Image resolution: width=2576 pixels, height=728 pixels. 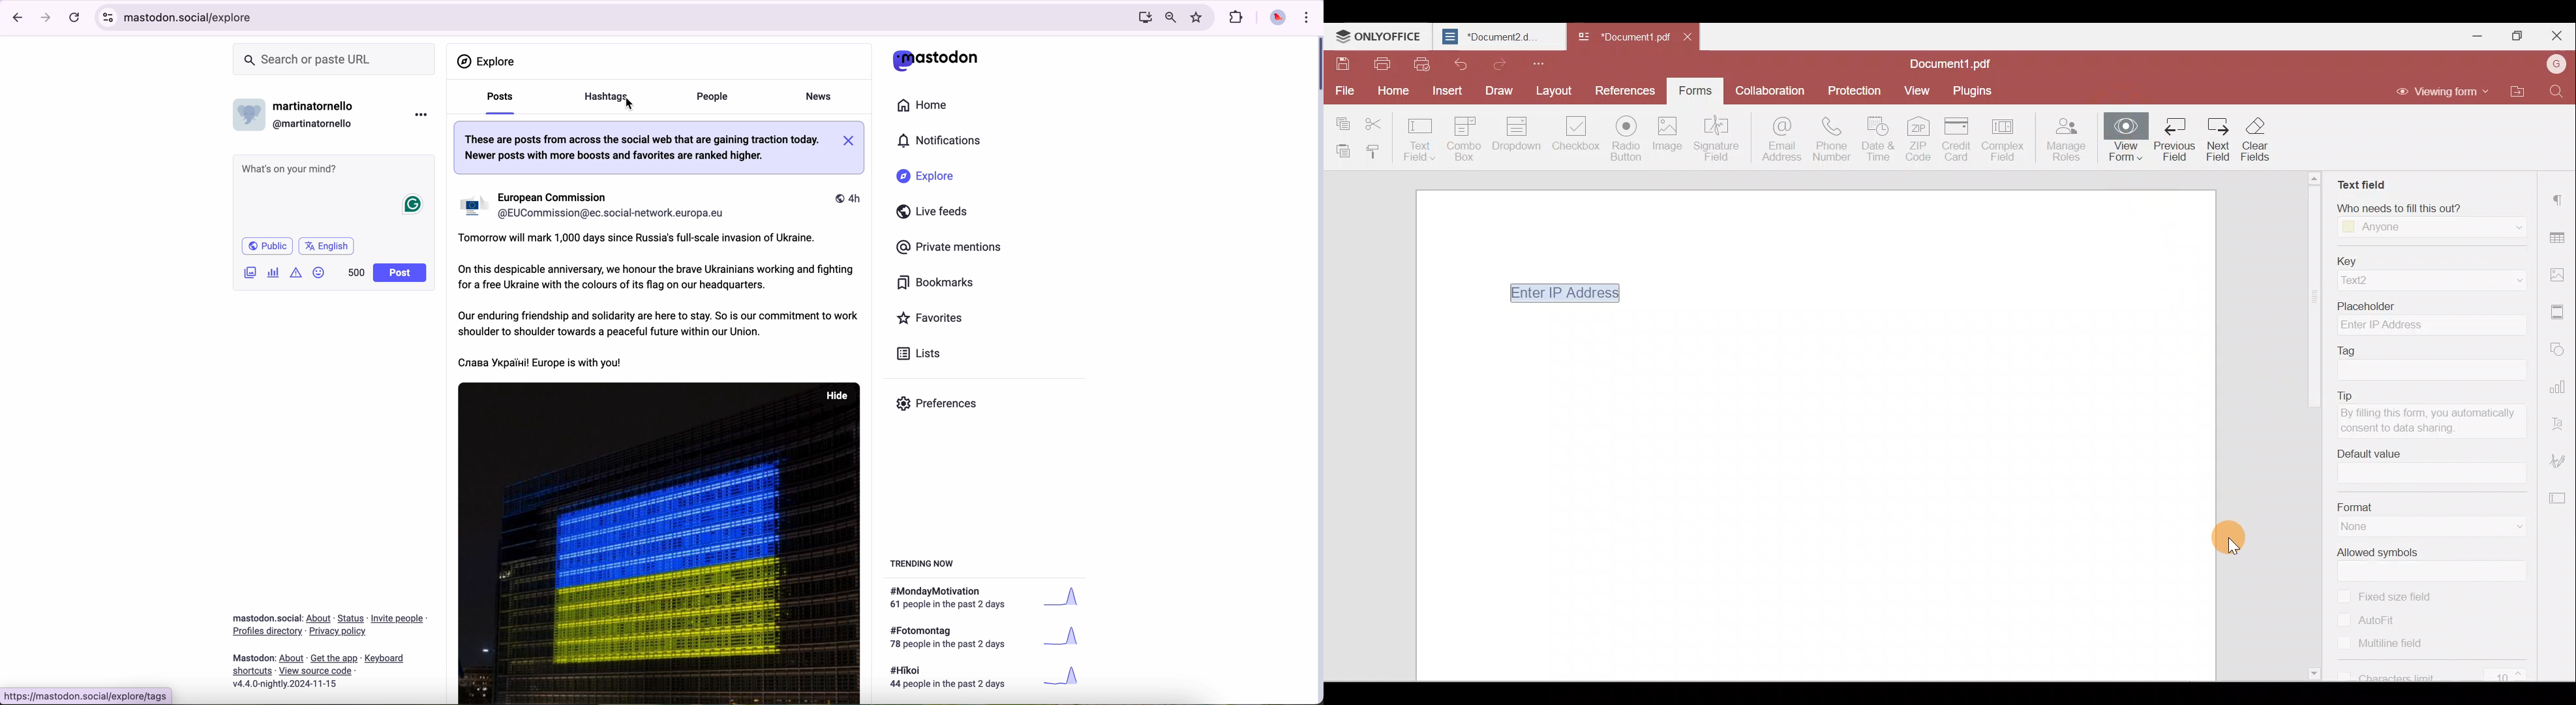 I want to click on lists, so click(x=922, y=354).